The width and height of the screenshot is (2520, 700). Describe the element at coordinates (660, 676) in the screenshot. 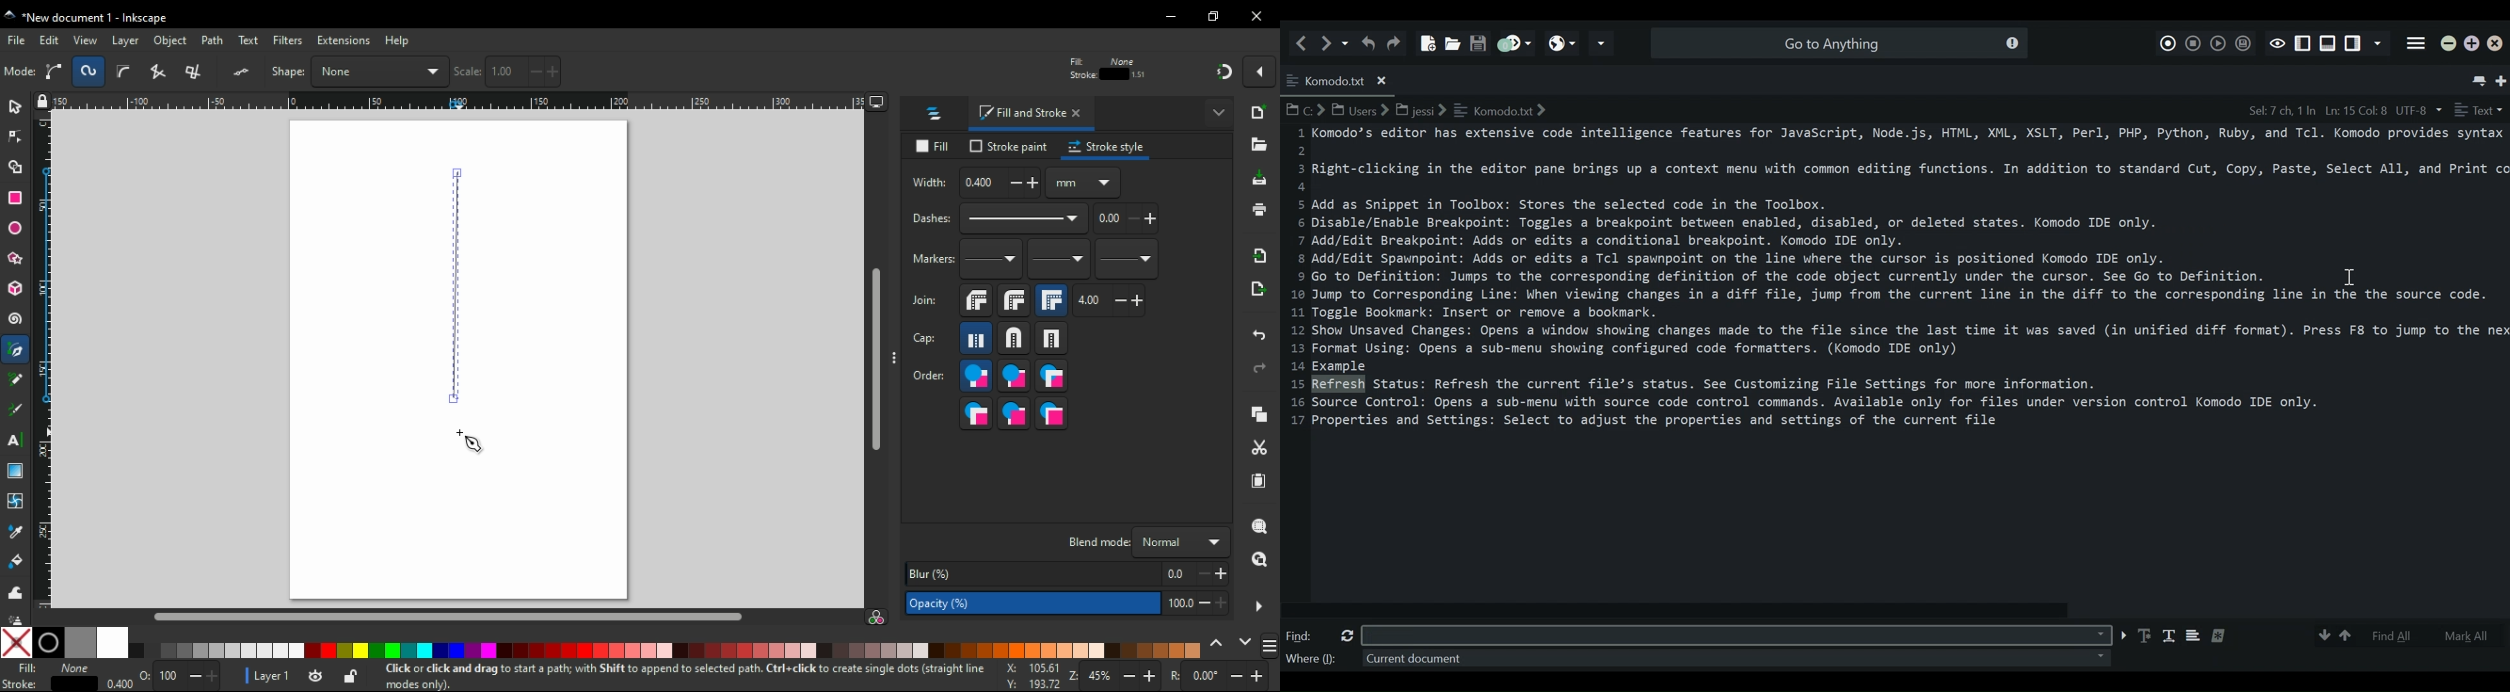

I see `Click or click and drag to start a path, with Shift to append to selected paths.` at that location.